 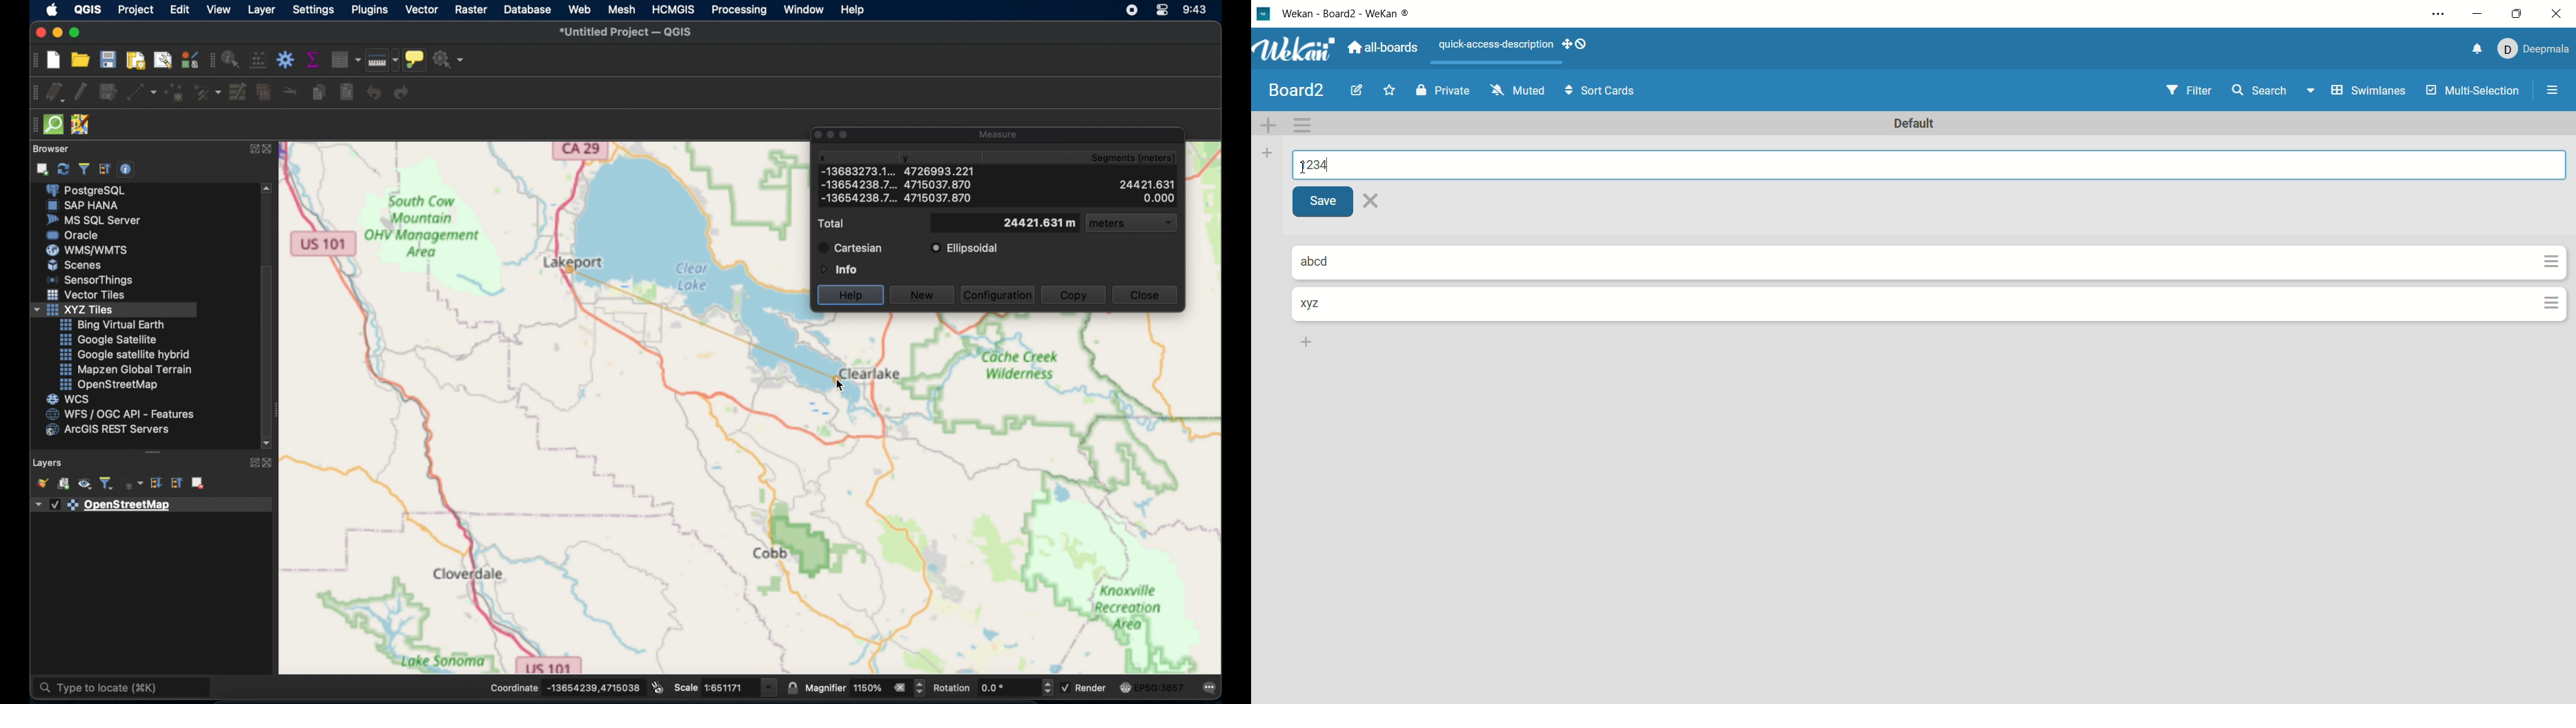 I want to click on wcs, so click(x=69, y=399).